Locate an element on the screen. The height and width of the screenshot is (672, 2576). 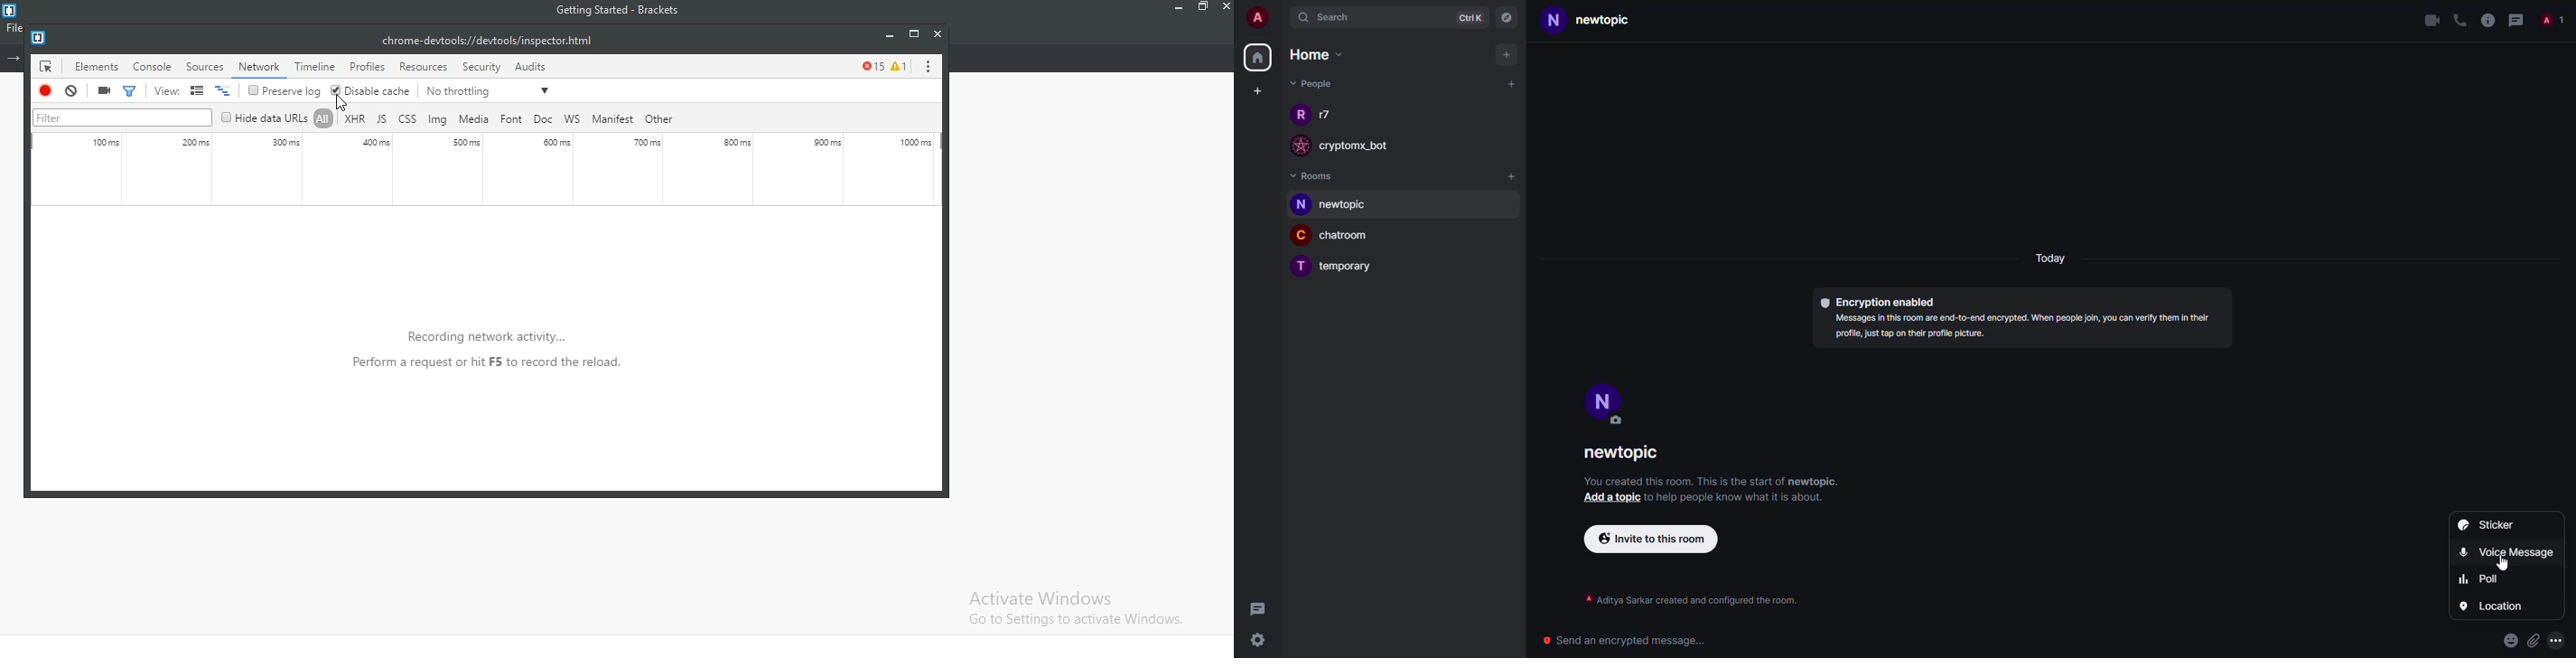
navigator is located at coordinates (1509, 17).